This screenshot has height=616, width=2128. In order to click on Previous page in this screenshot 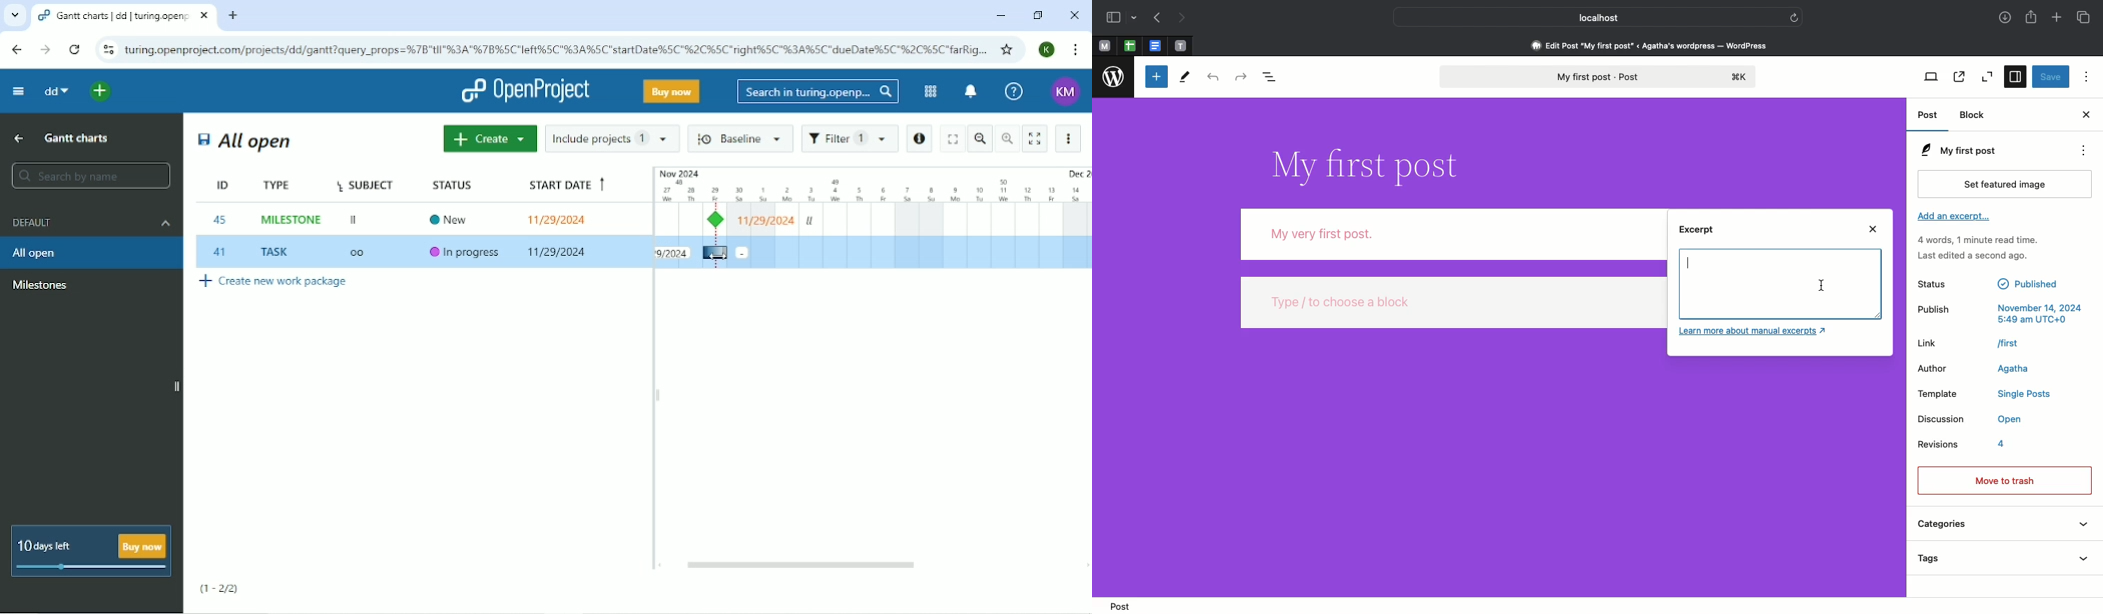, I will do `click(1157, 18)`.